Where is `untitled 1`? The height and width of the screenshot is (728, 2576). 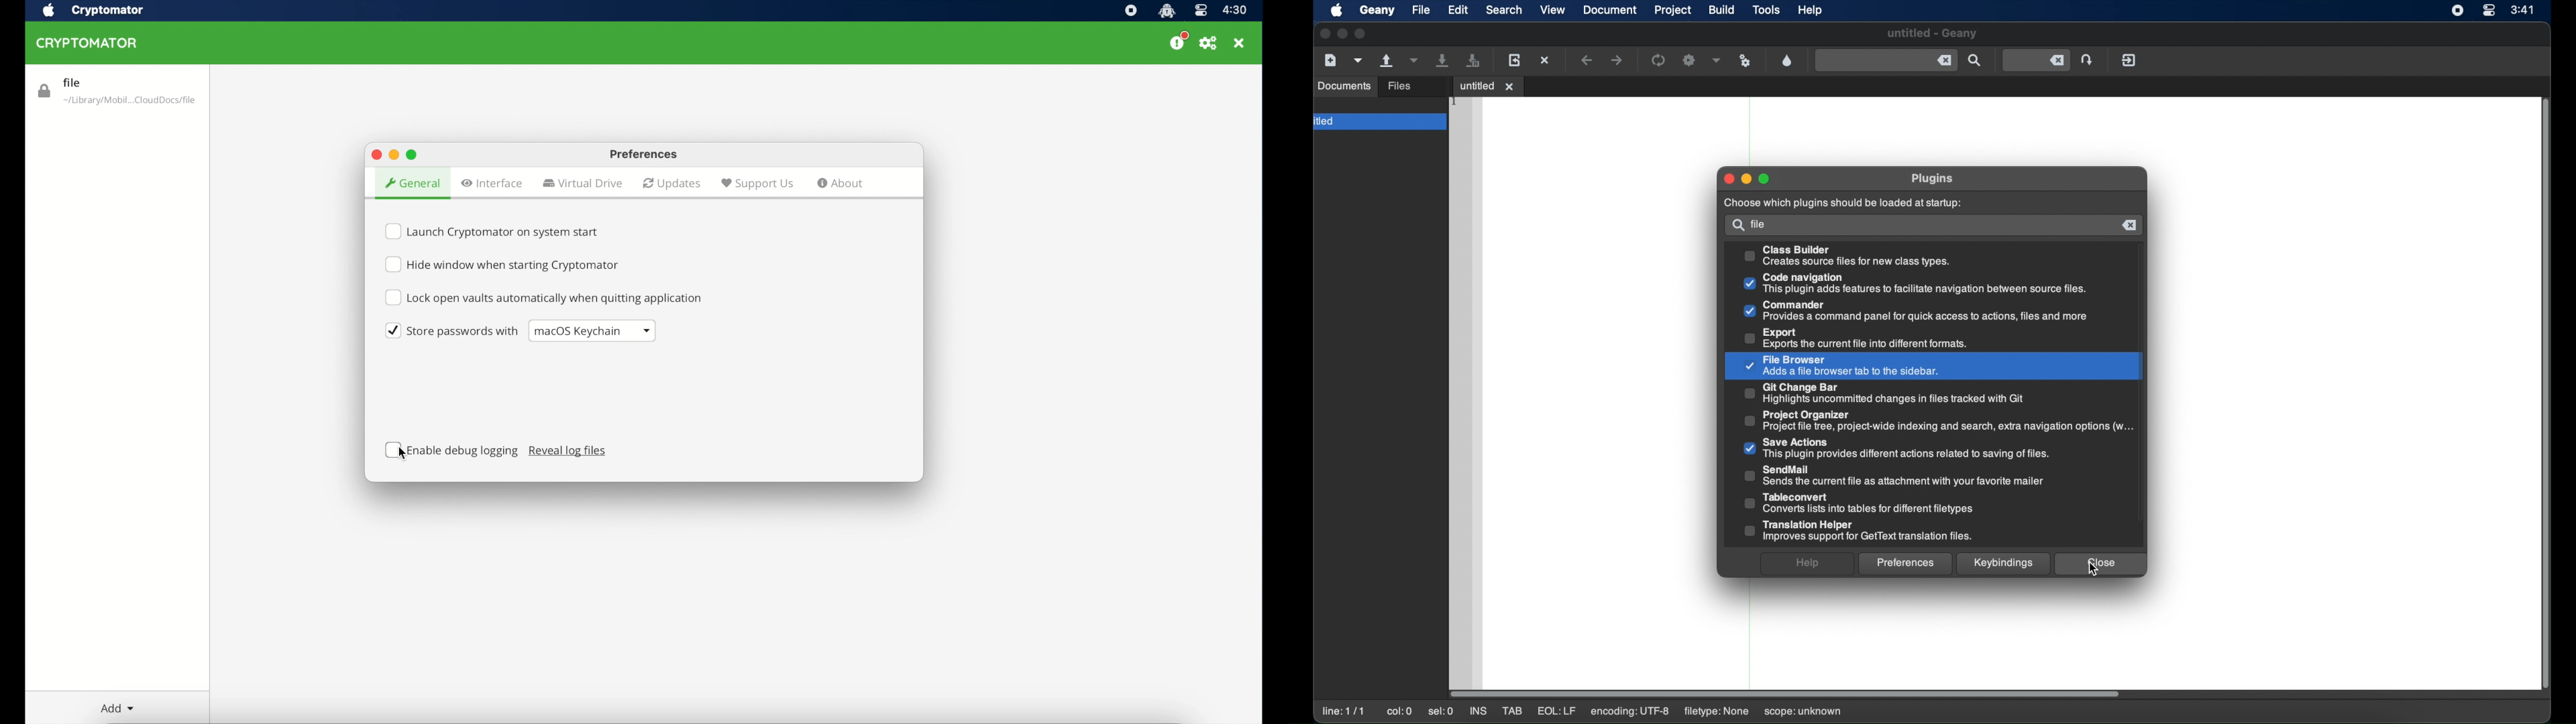 untitled 1 is located at coordinates (1488, 84).